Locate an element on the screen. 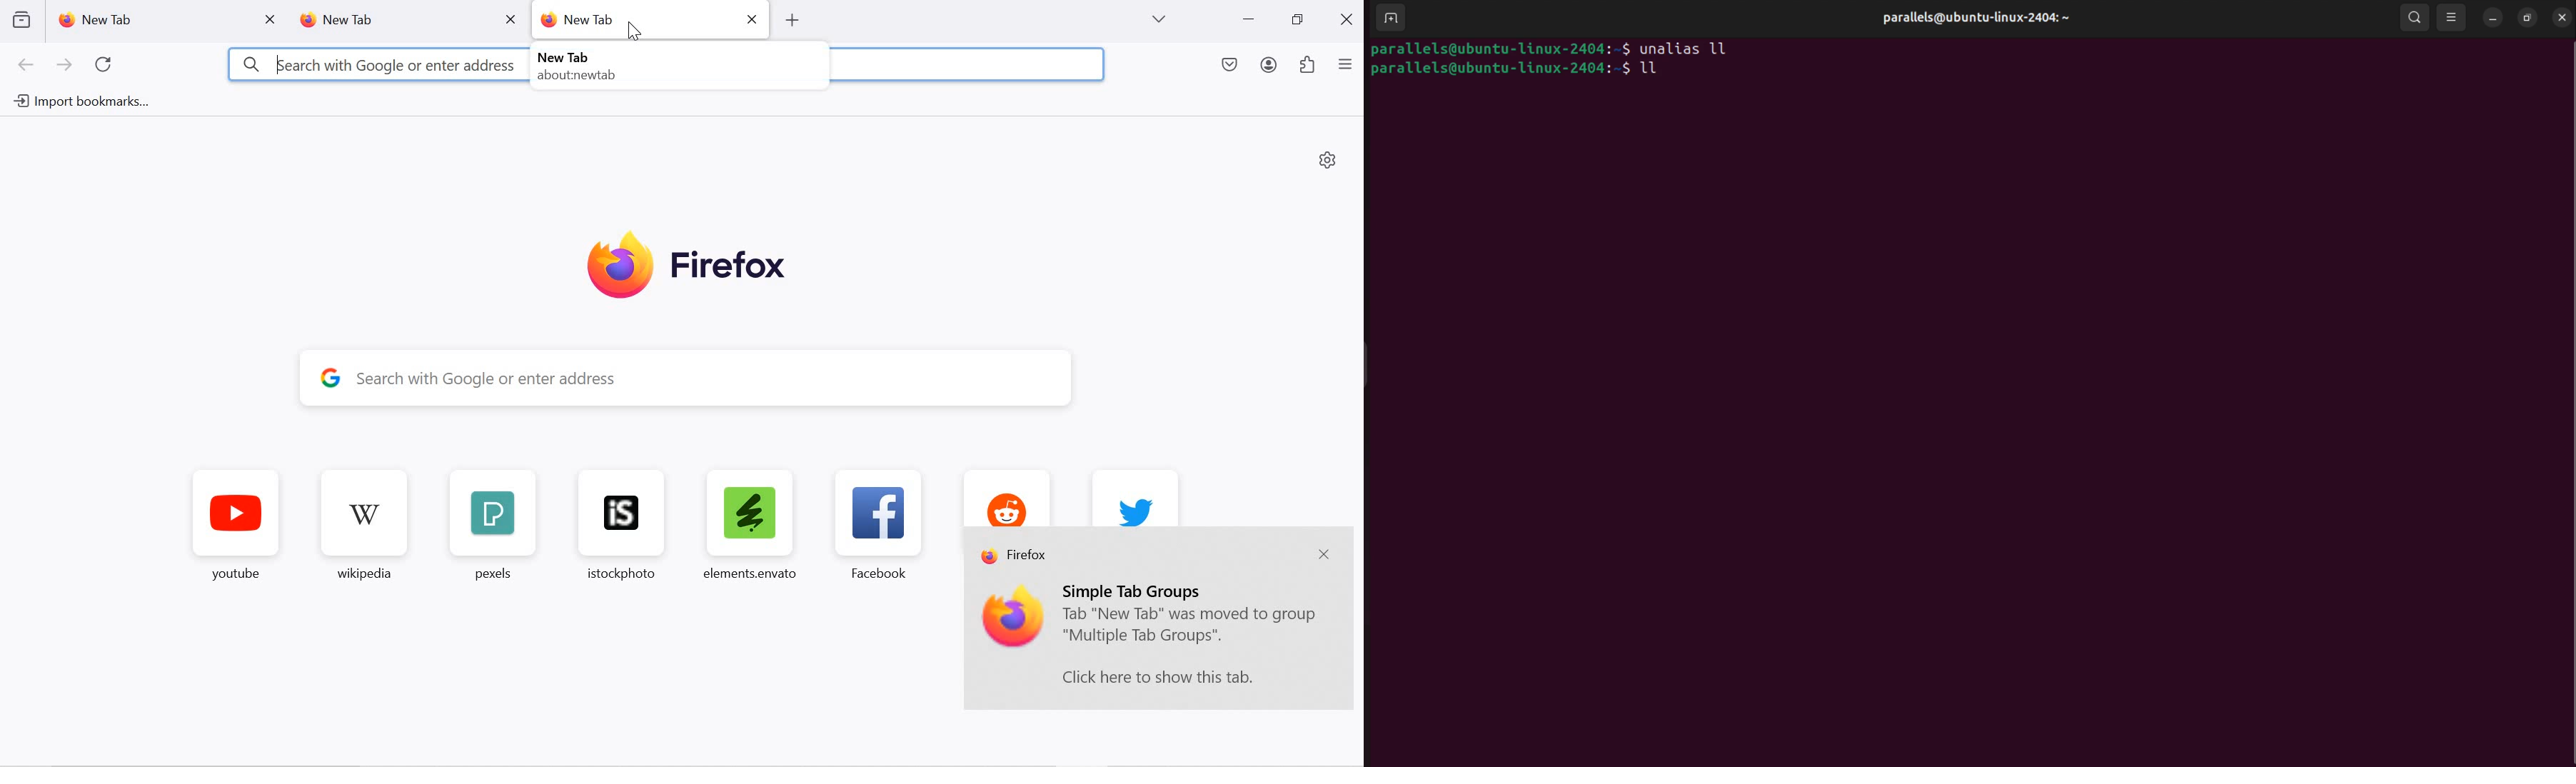 The width and height of the screenshot is (2576, 784). resize is located at coordinates (2526, 15).